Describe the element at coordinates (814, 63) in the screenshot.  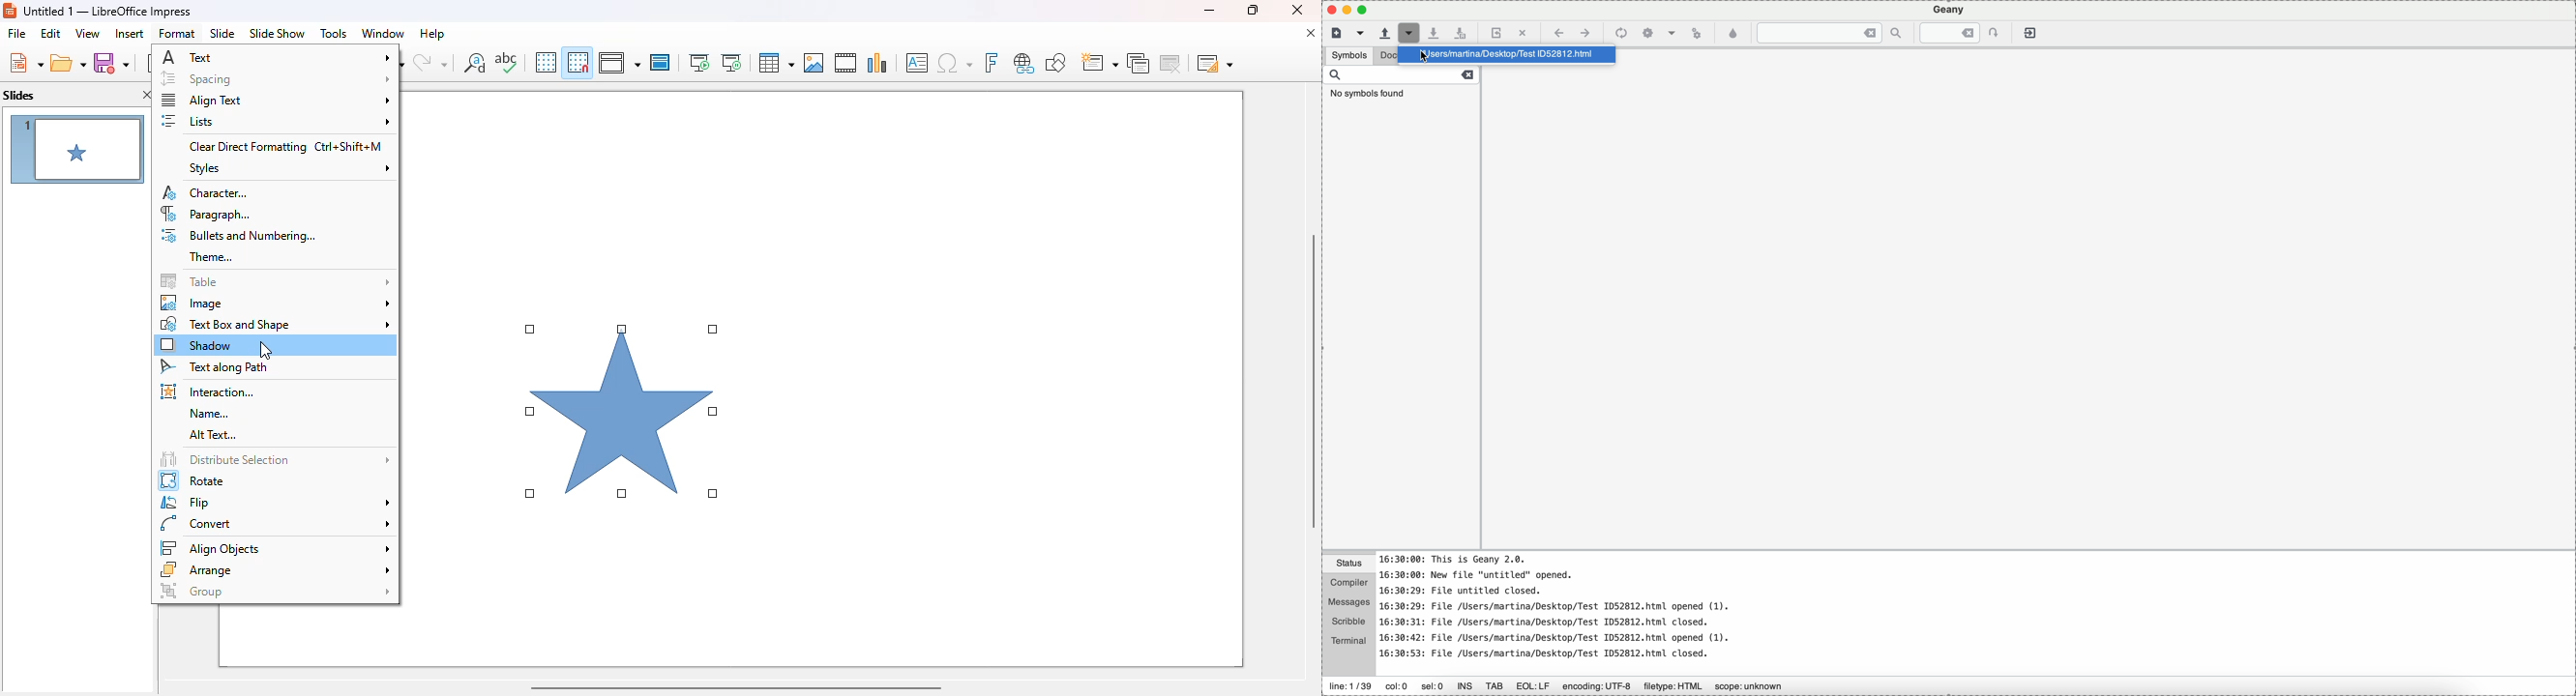
I see `insert image` at that location.